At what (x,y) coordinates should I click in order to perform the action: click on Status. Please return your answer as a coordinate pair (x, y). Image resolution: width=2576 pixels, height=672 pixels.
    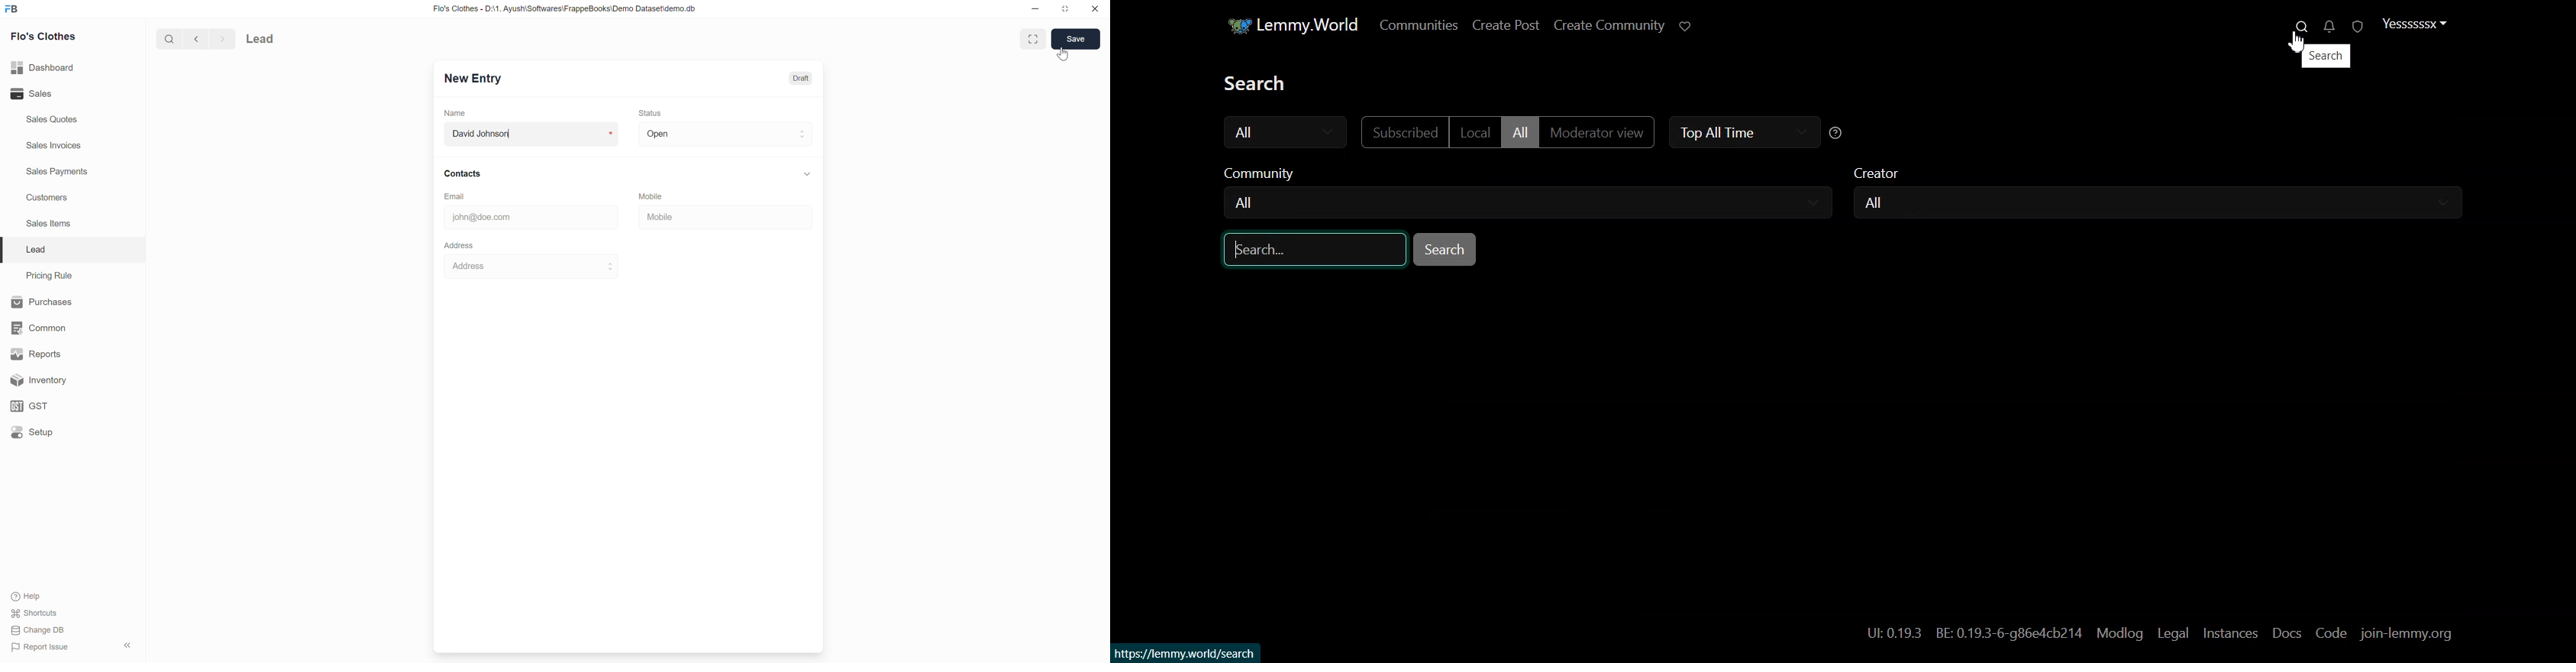
    Looking at the image, I should click on (651, 113).